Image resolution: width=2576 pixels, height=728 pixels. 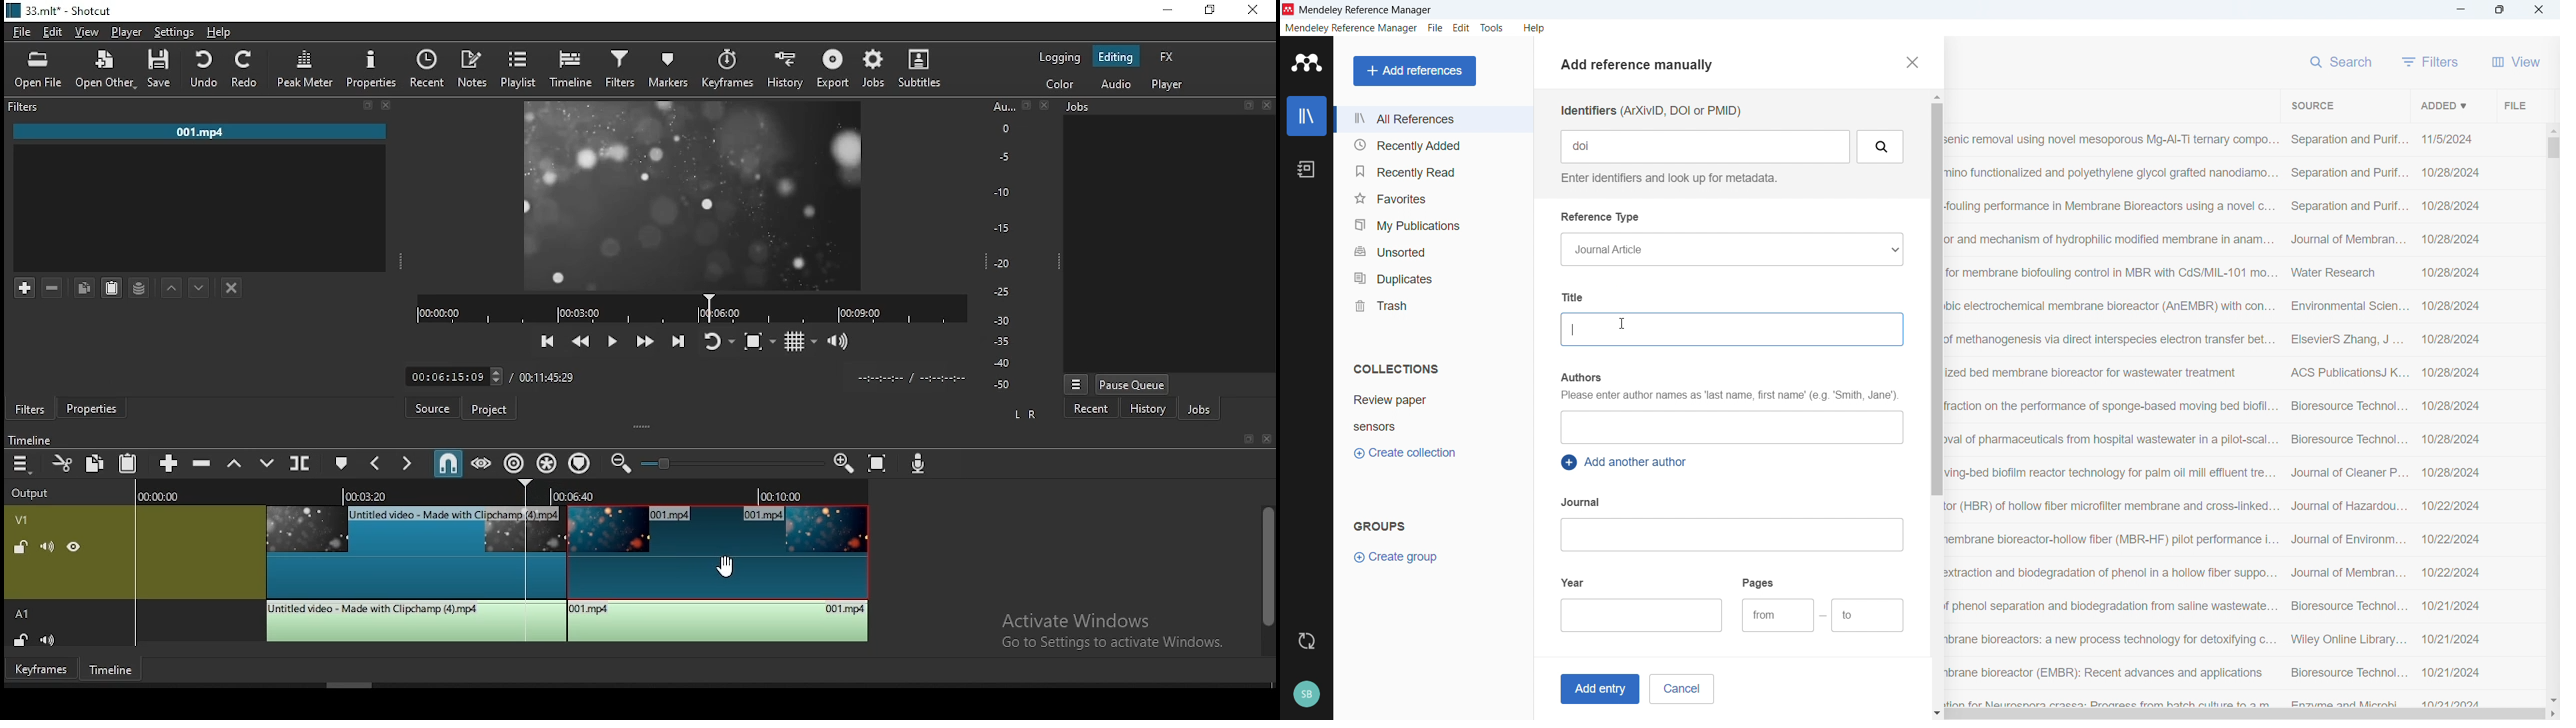 I want to click on previous marker, so click(x=371, y=463).